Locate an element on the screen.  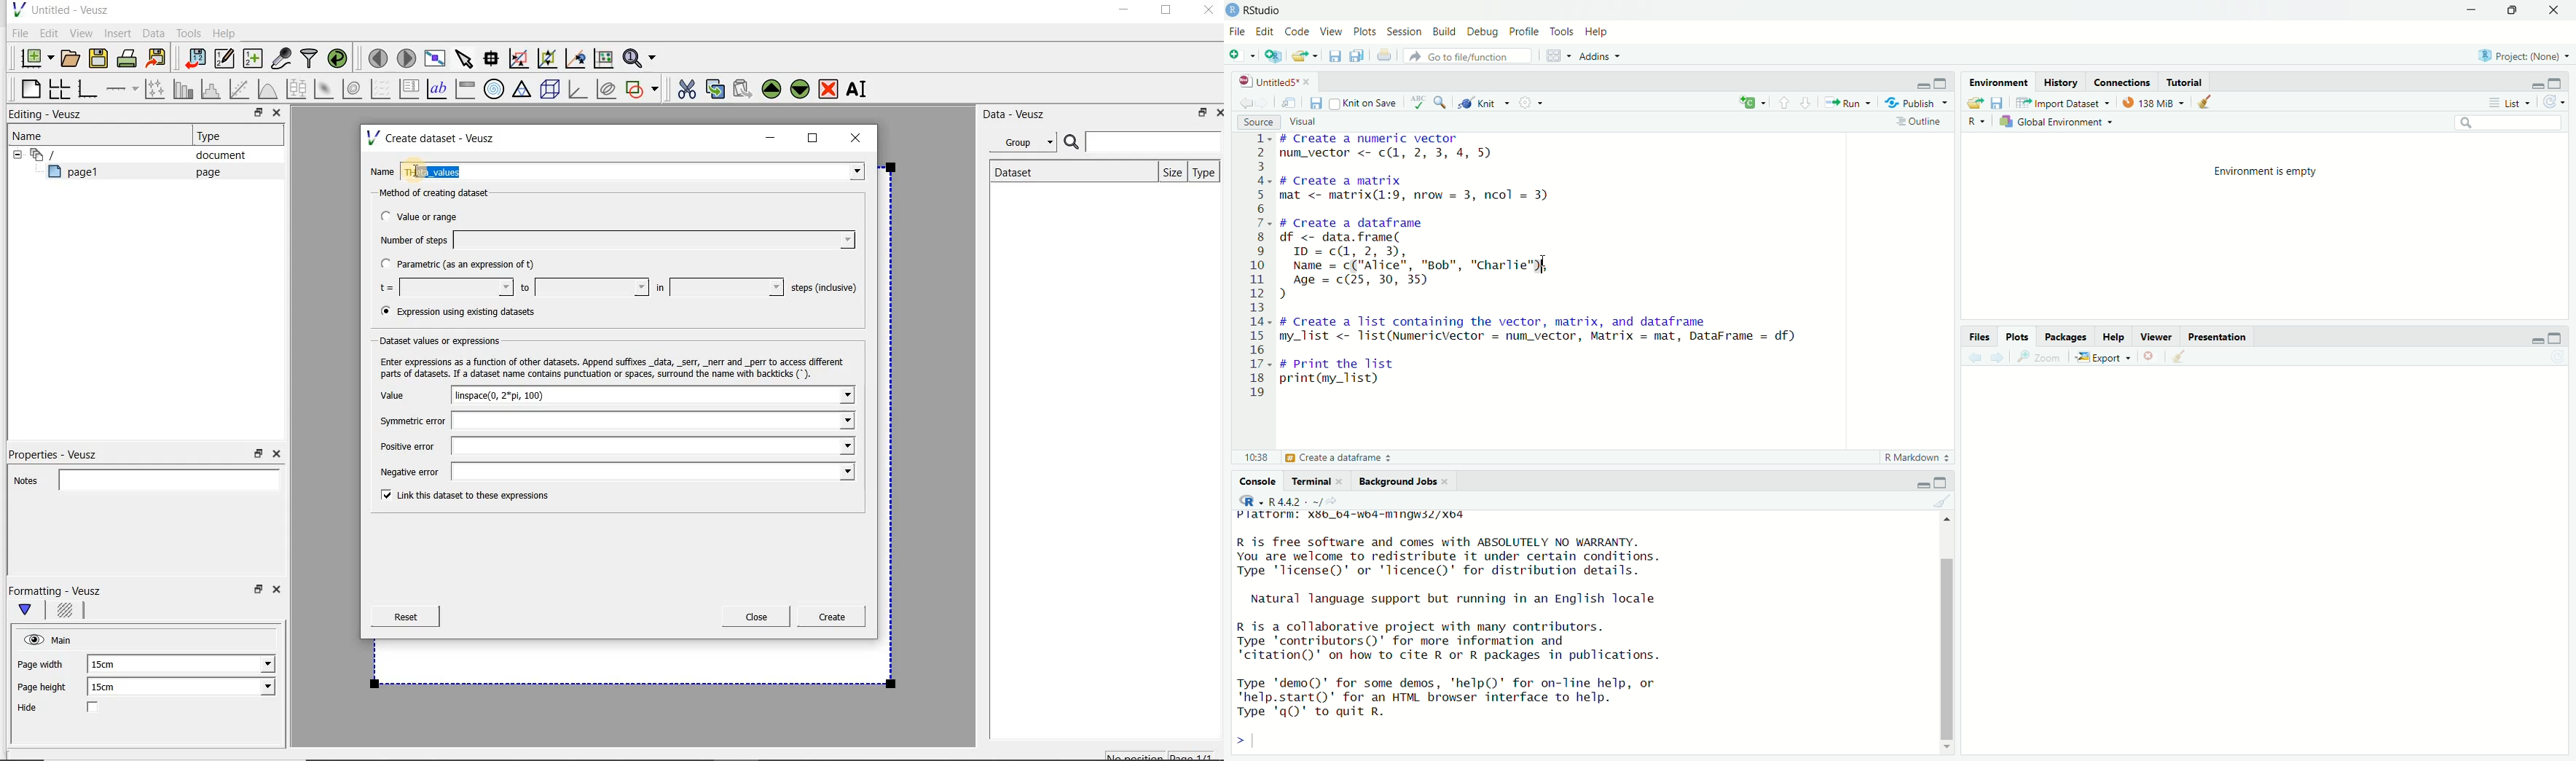
close is located at coordinates (2156, 357).